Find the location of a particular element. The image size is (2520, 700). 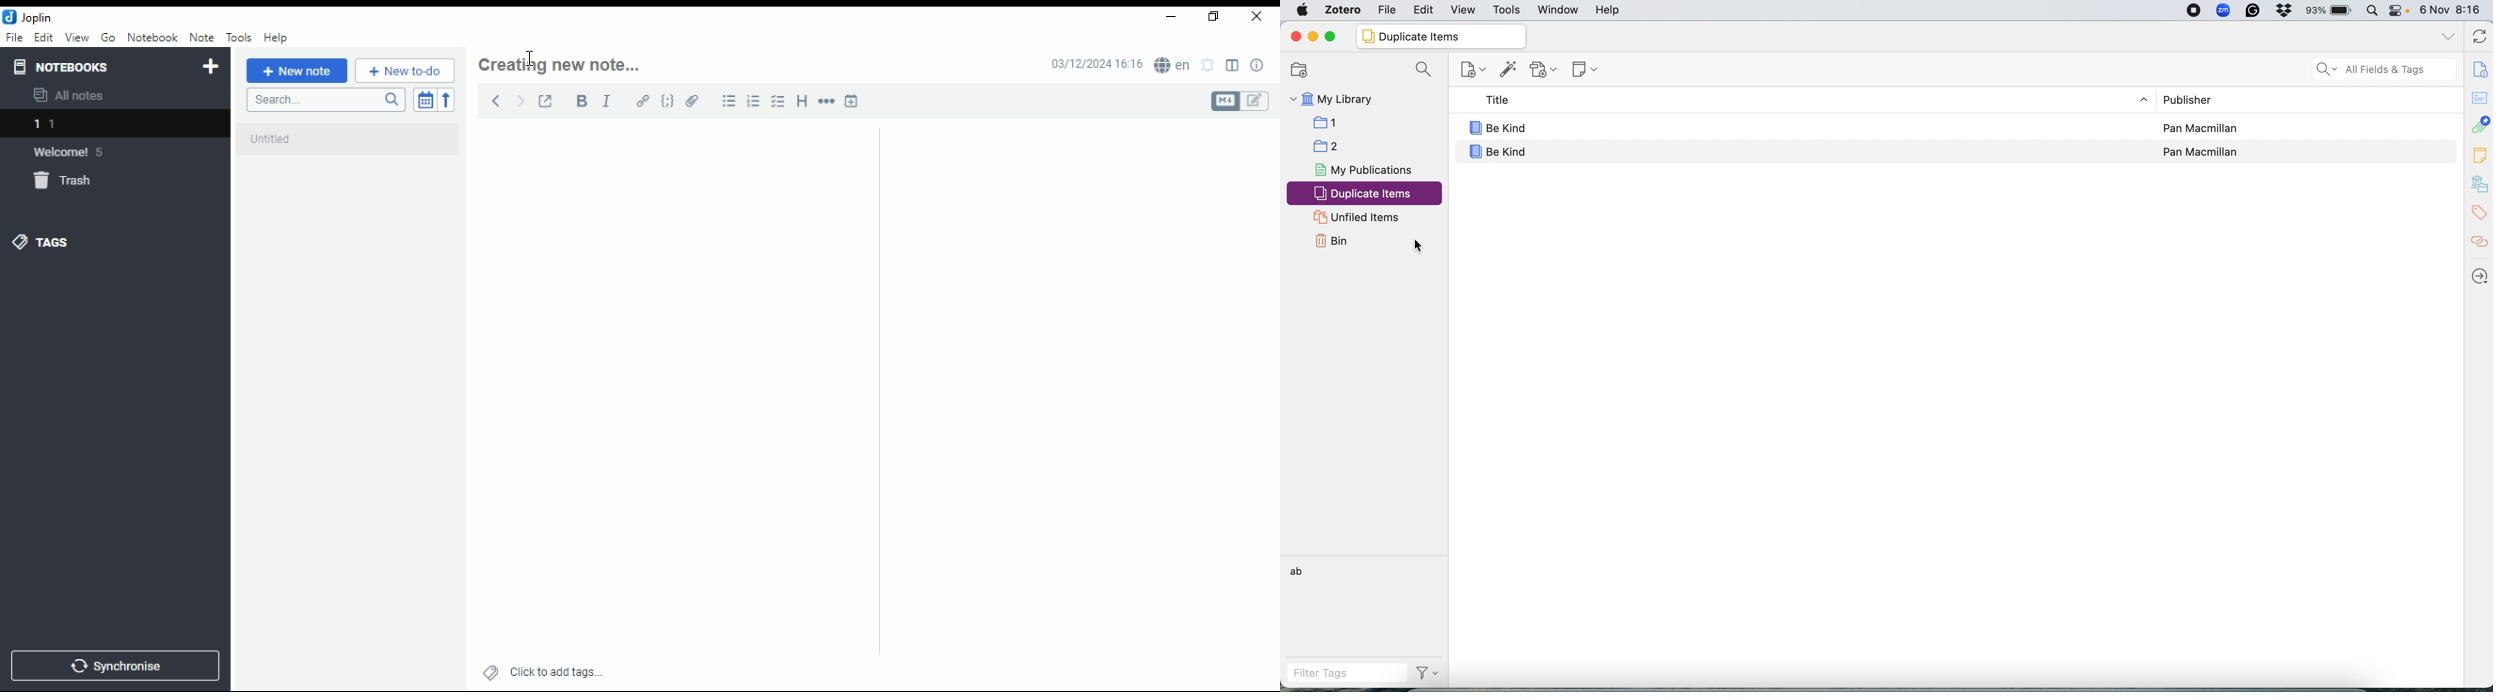

spell checker is located at coordinates (1174, 64).